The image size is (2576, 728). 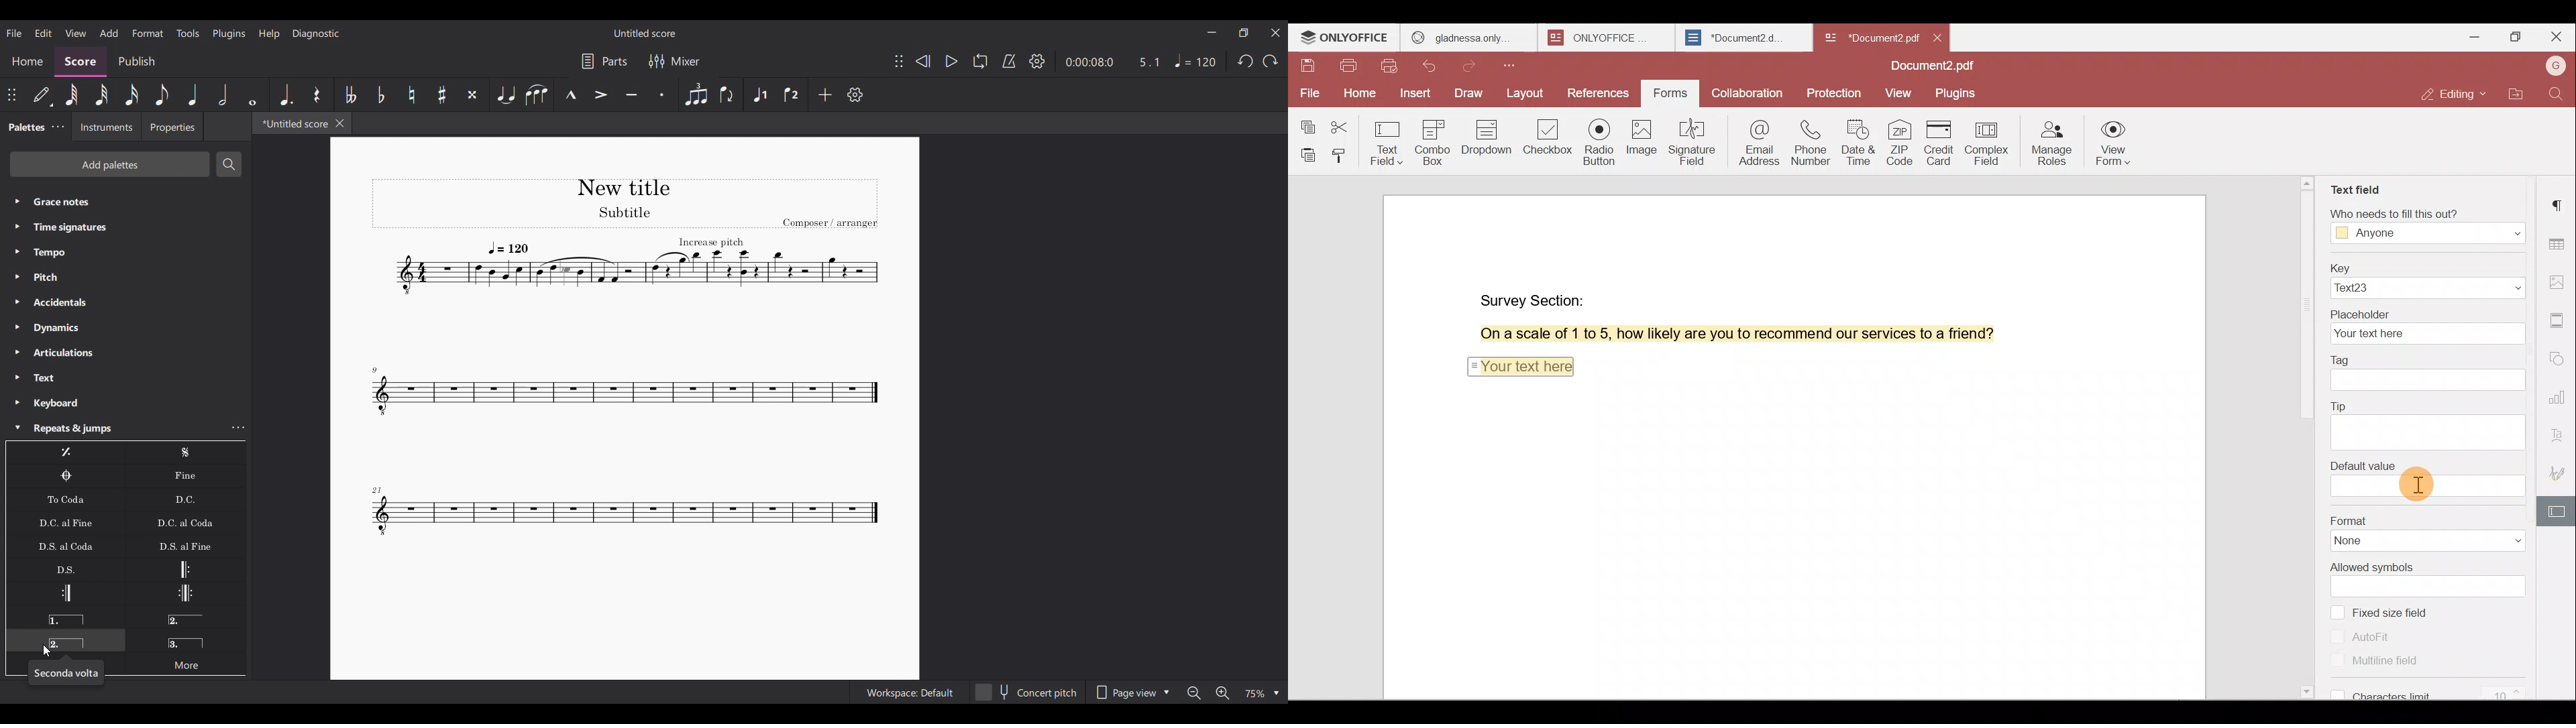 What do you see at coordinates (1344, 123) in the screenshot?
I see `Cut` at bounding box center [1344, 123].